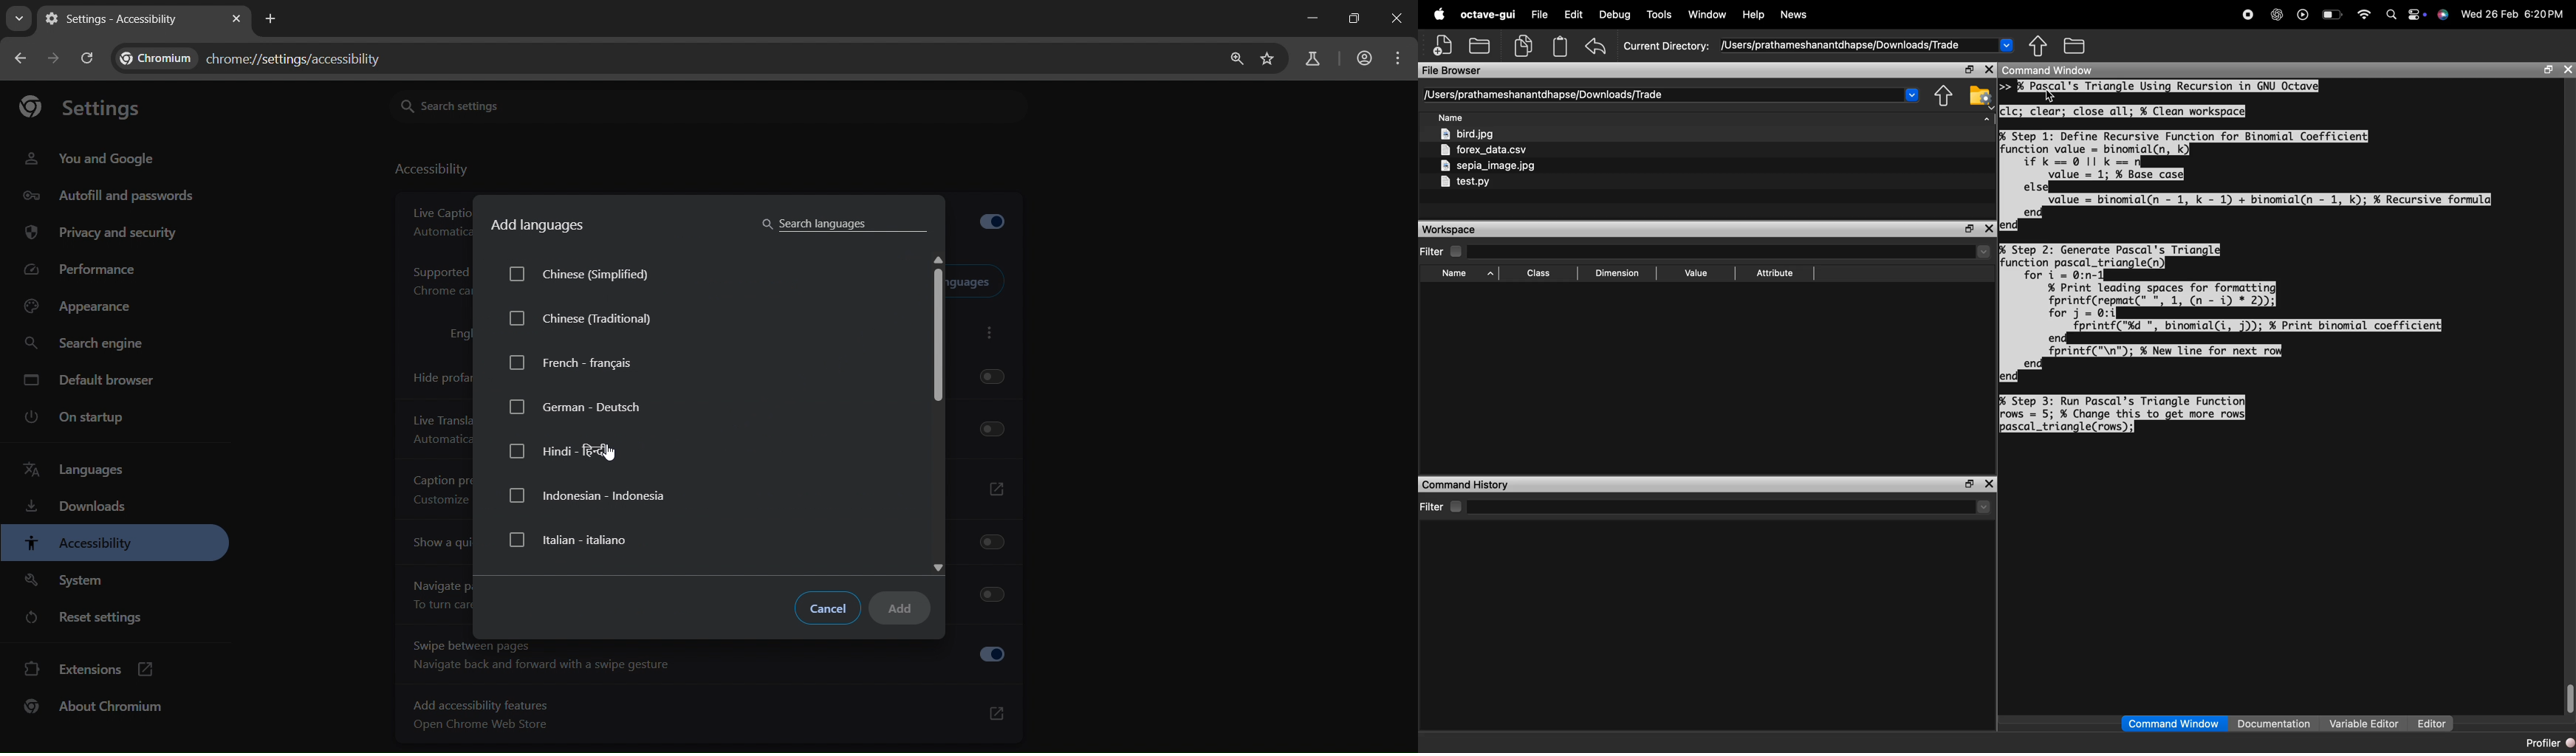 Image resolution: width=2576 pixels, height=756 pixels. Describe the element at coordinates (2173, 724) in the screenshot. I see `Command Window` at that location.